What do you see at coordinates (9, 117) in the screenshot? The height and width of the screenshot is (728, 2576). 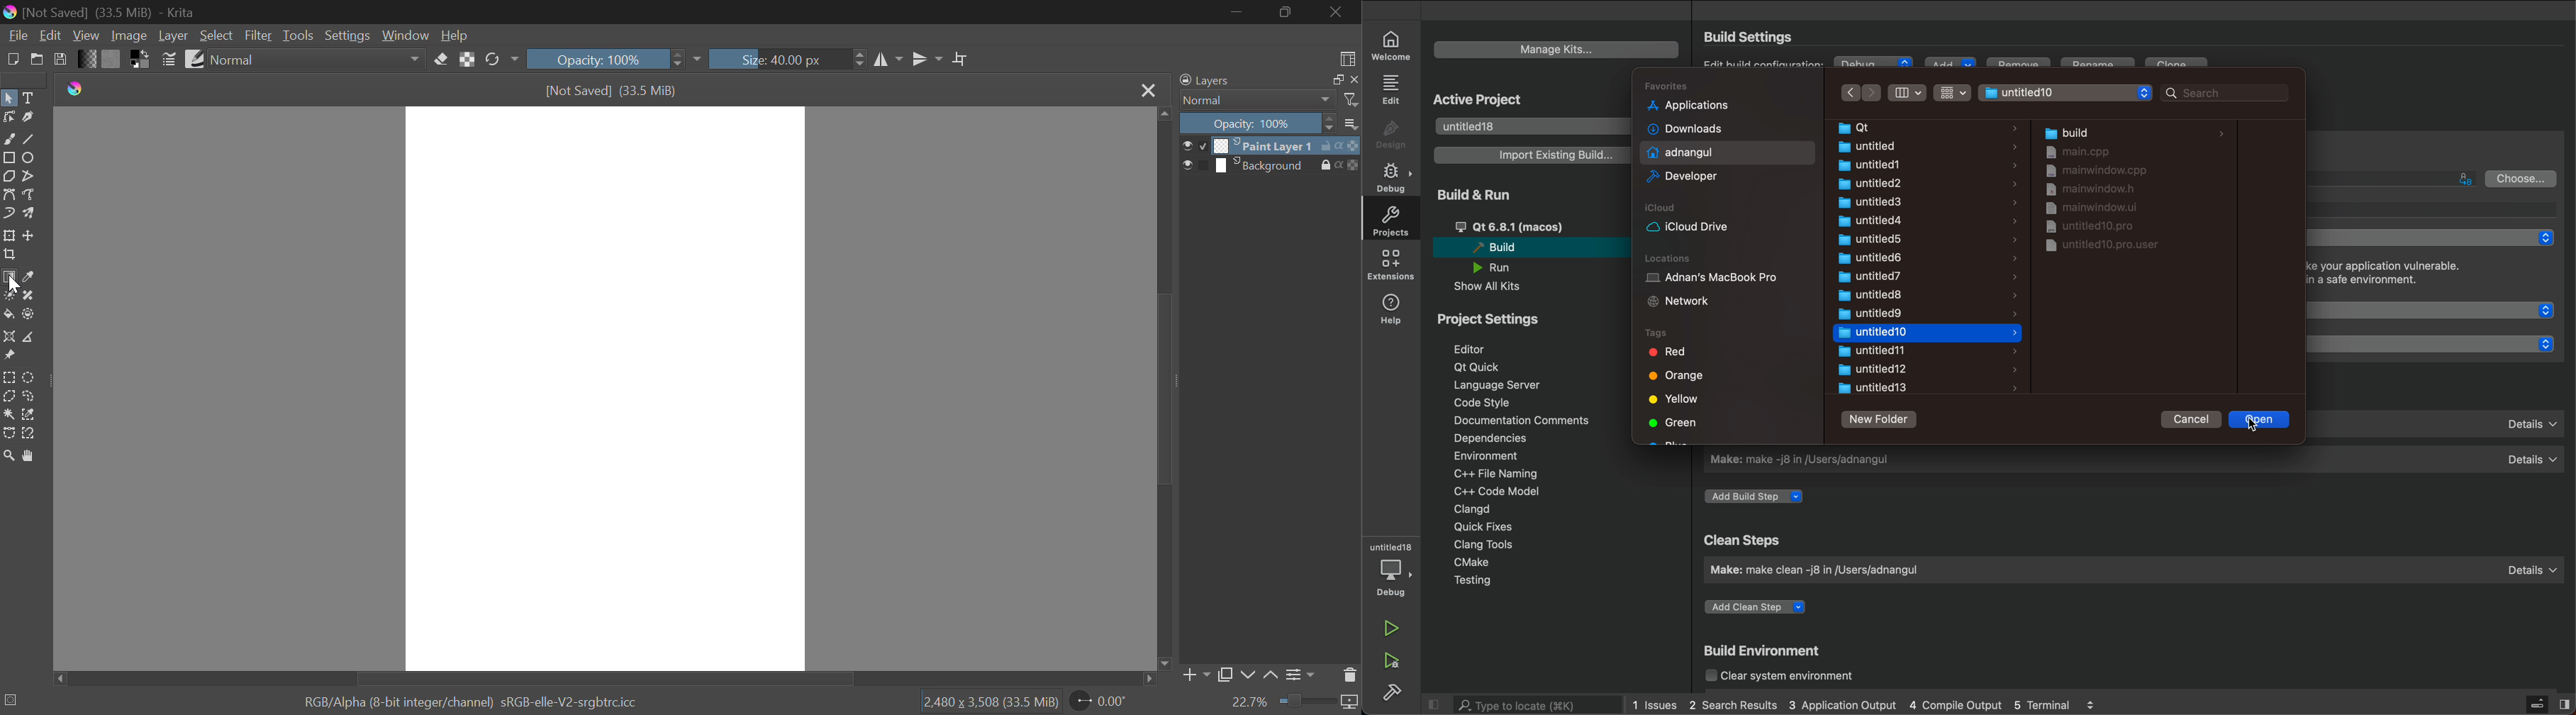 I see `Edit Shapes` at bounding box center [9, 117].